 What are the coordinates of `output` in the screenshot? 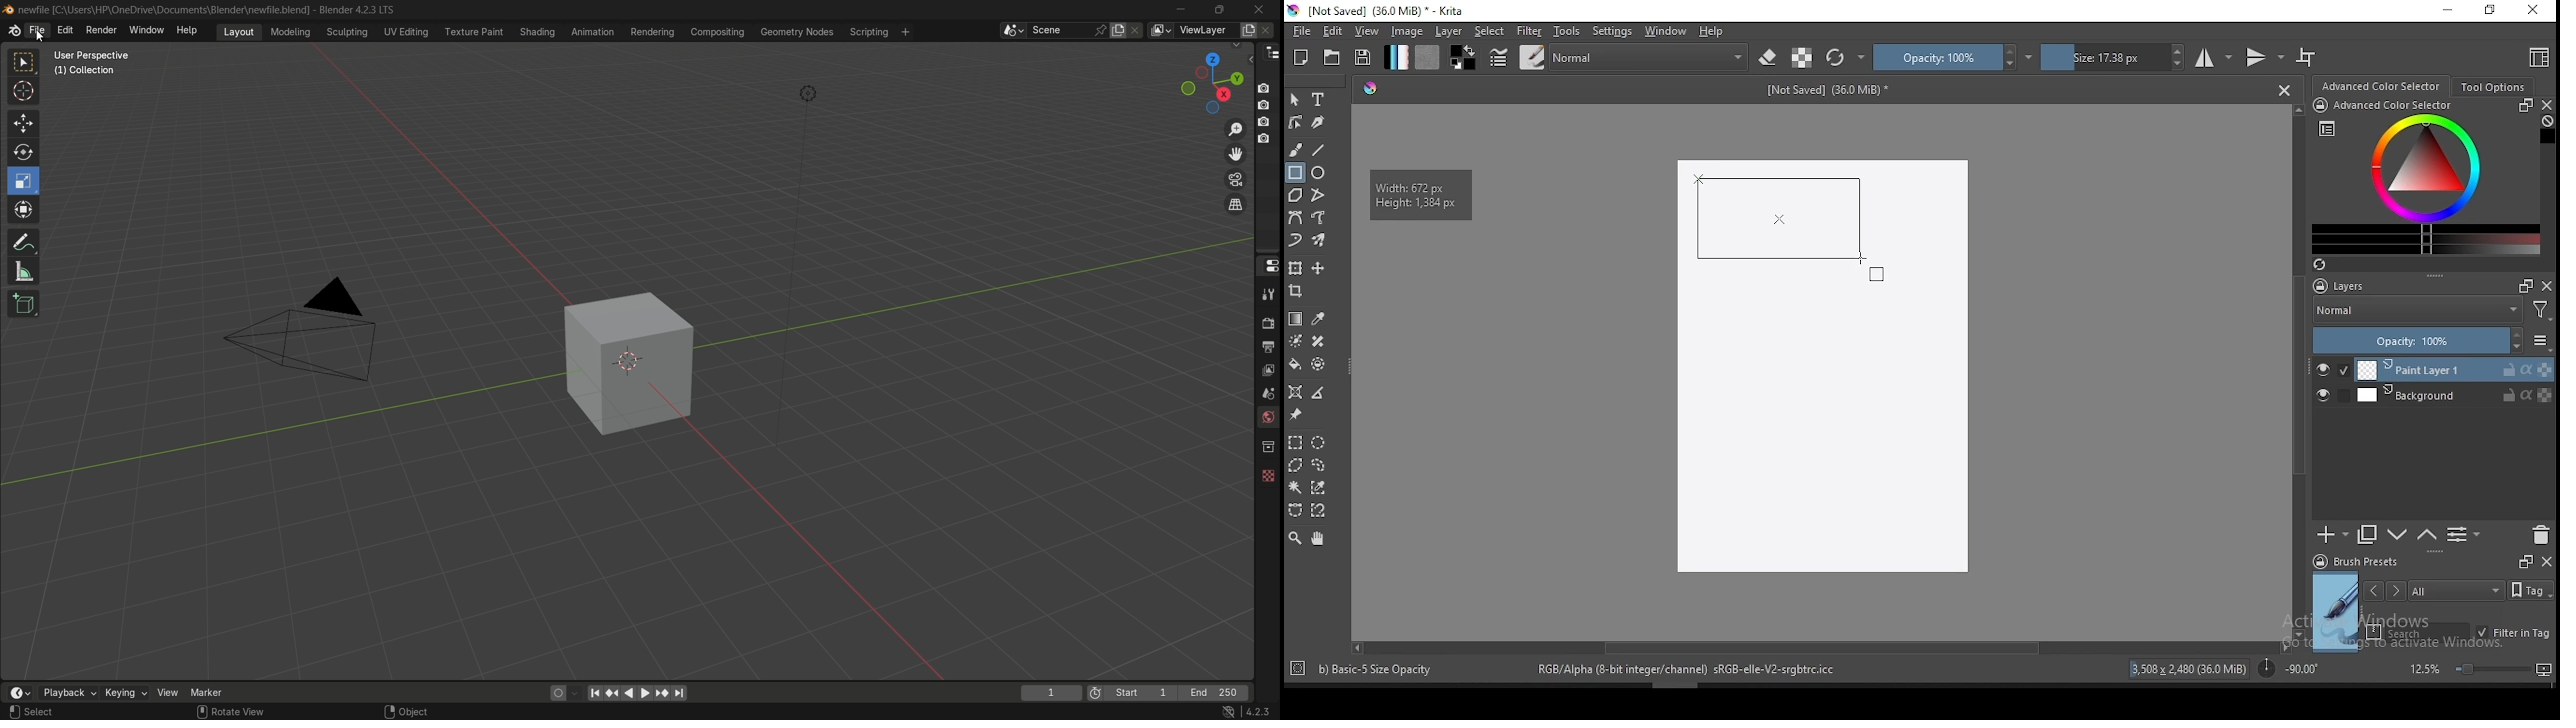 It's located at (1267, 346).